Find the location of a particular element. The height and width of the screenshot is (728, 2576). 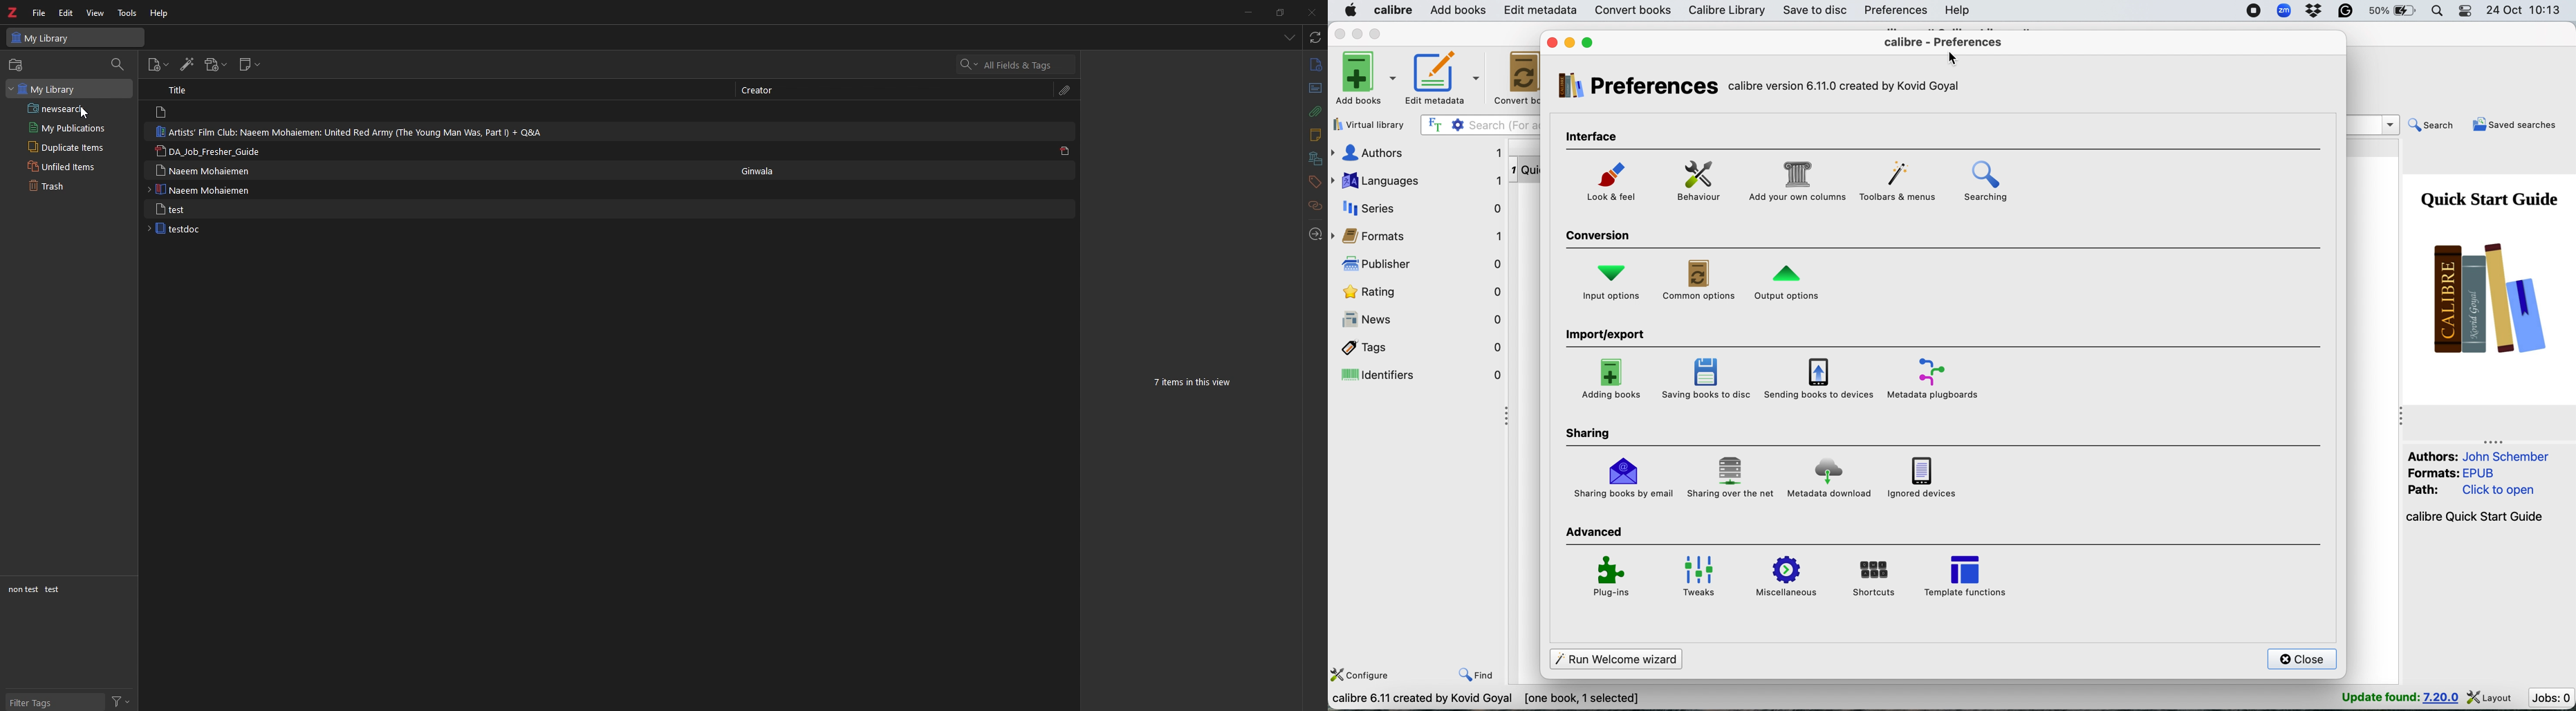

common options is located at coordinates (1697, 280).